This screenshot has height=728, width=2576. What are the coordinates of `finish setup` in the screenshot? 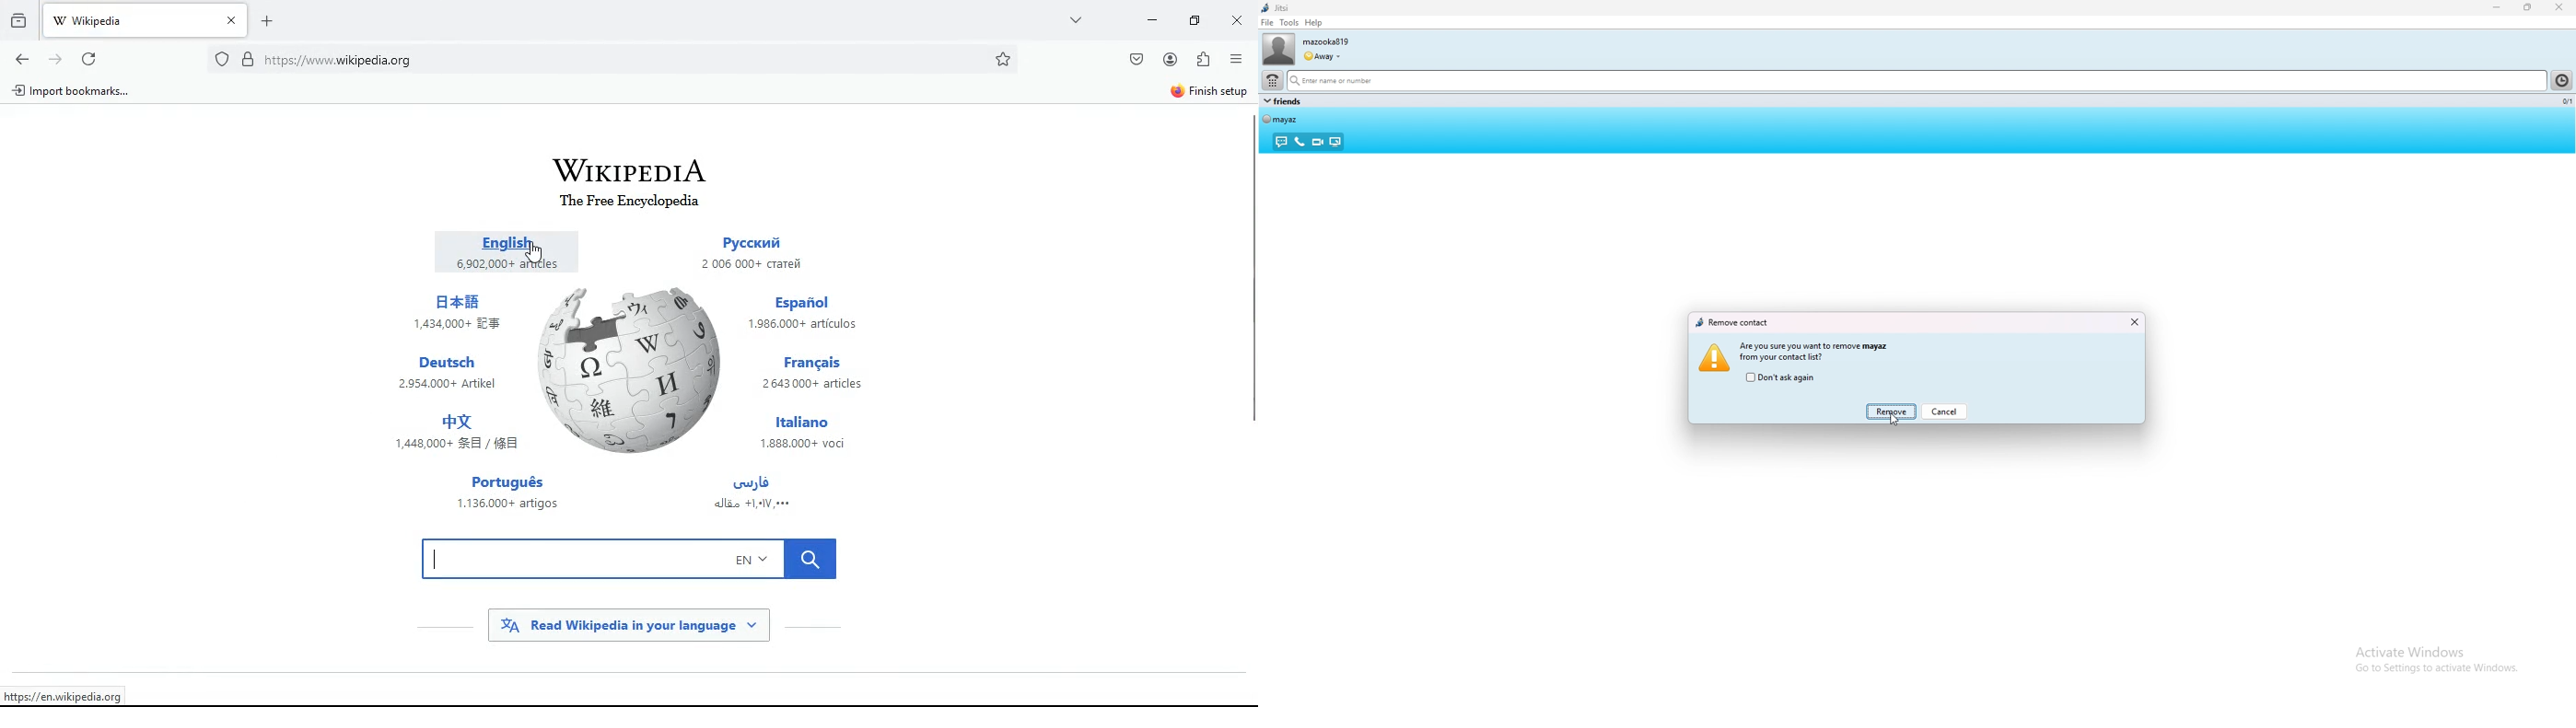 It's located at (1205, 90).